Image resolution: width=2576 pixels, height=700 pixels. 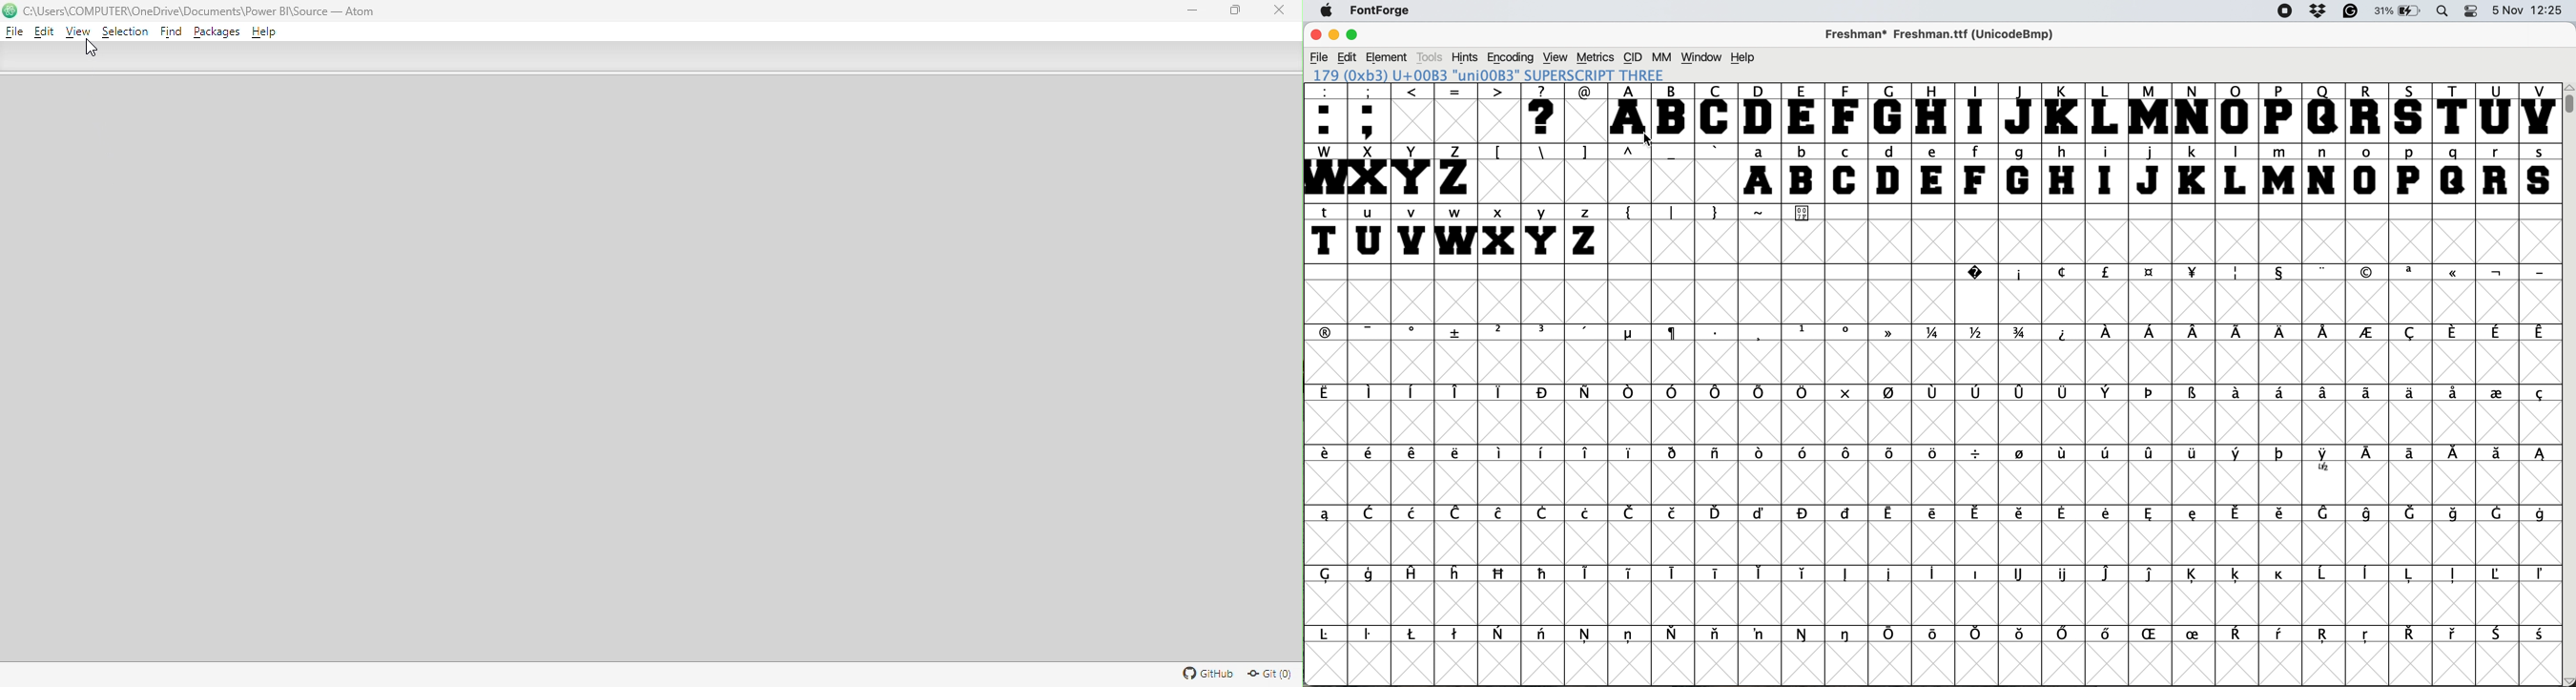 What do you see at coordinates (217, 32) in the screenshot?
I see `Packages` at bounding box center [217, 32].